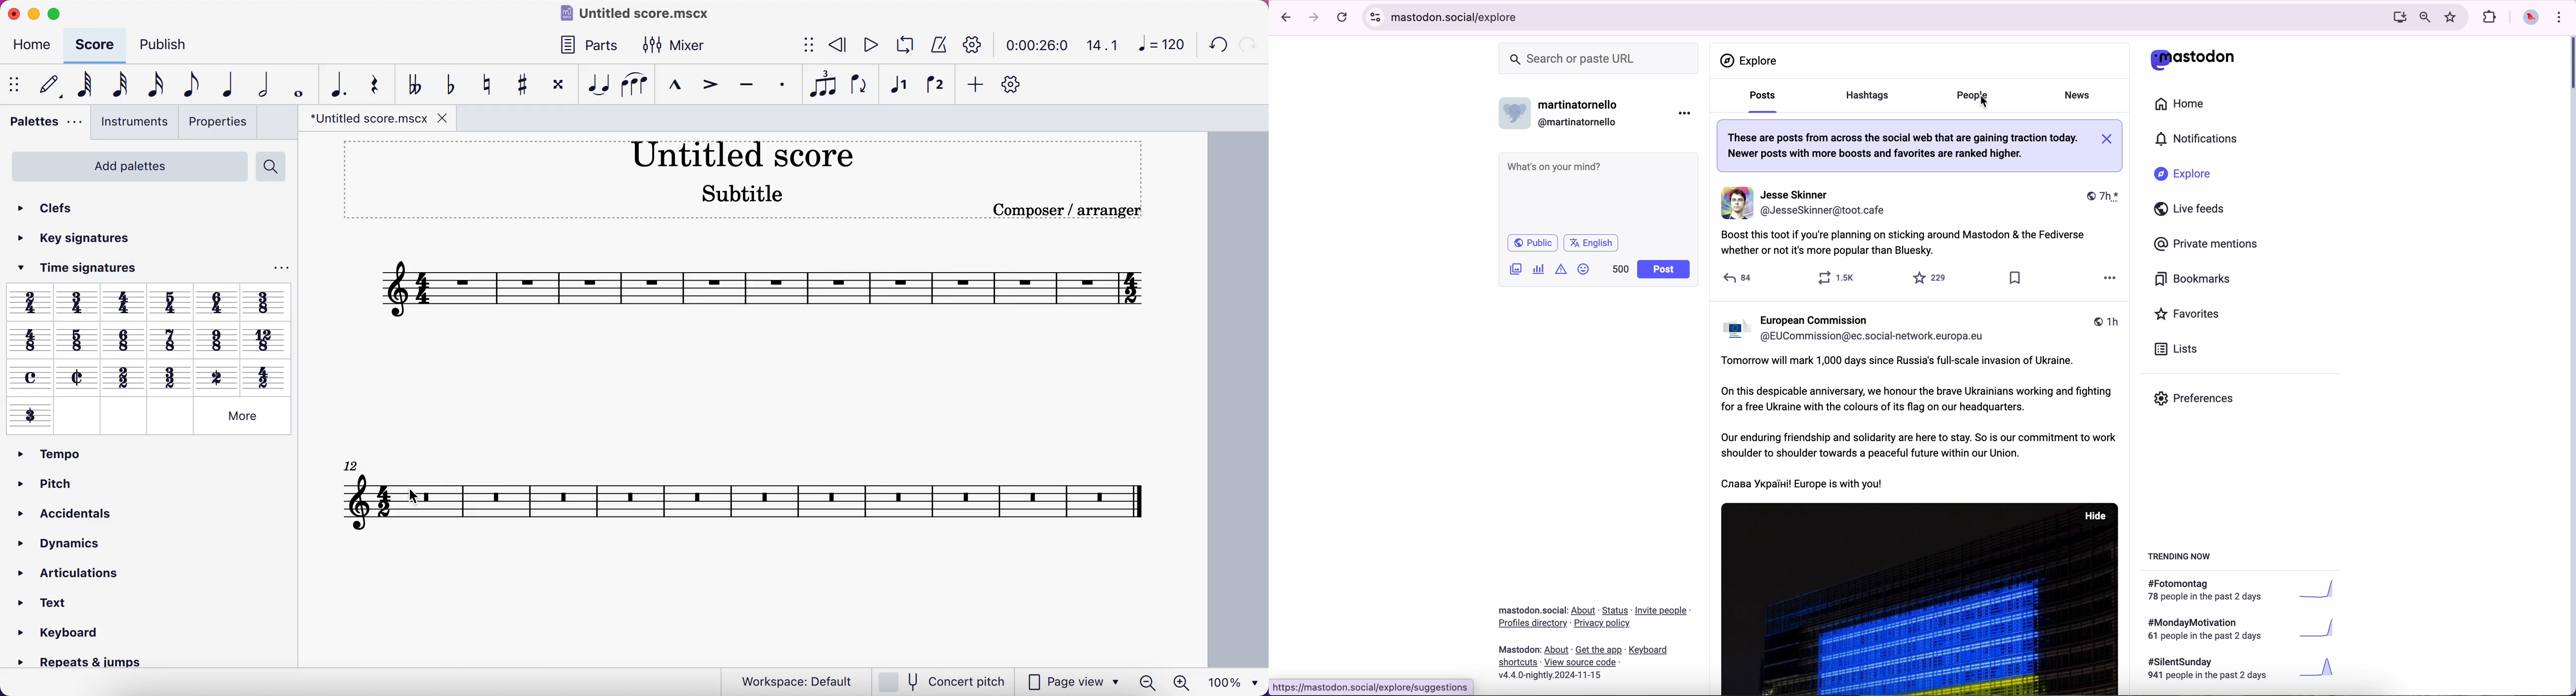  I want to click on tempo, so click(47, 453).